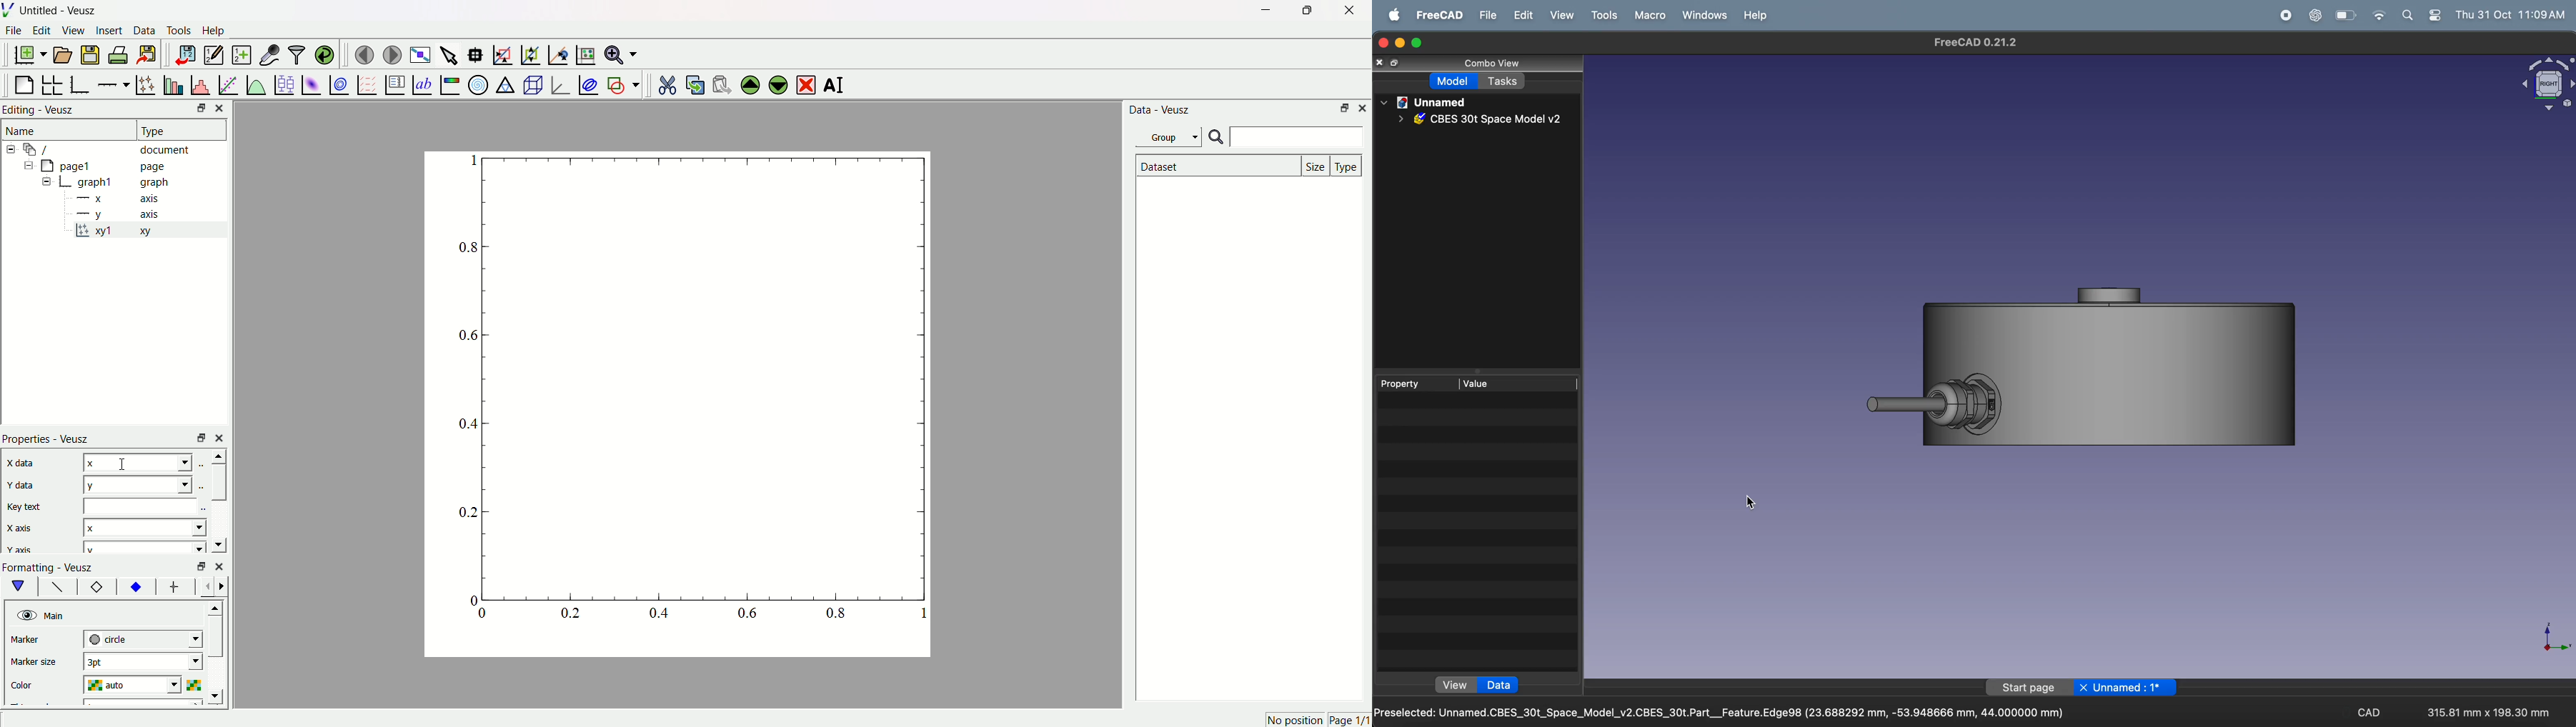 The height and width of the screenshot is (728, 2576). I want to click on move to previous page, so click(364, 54).